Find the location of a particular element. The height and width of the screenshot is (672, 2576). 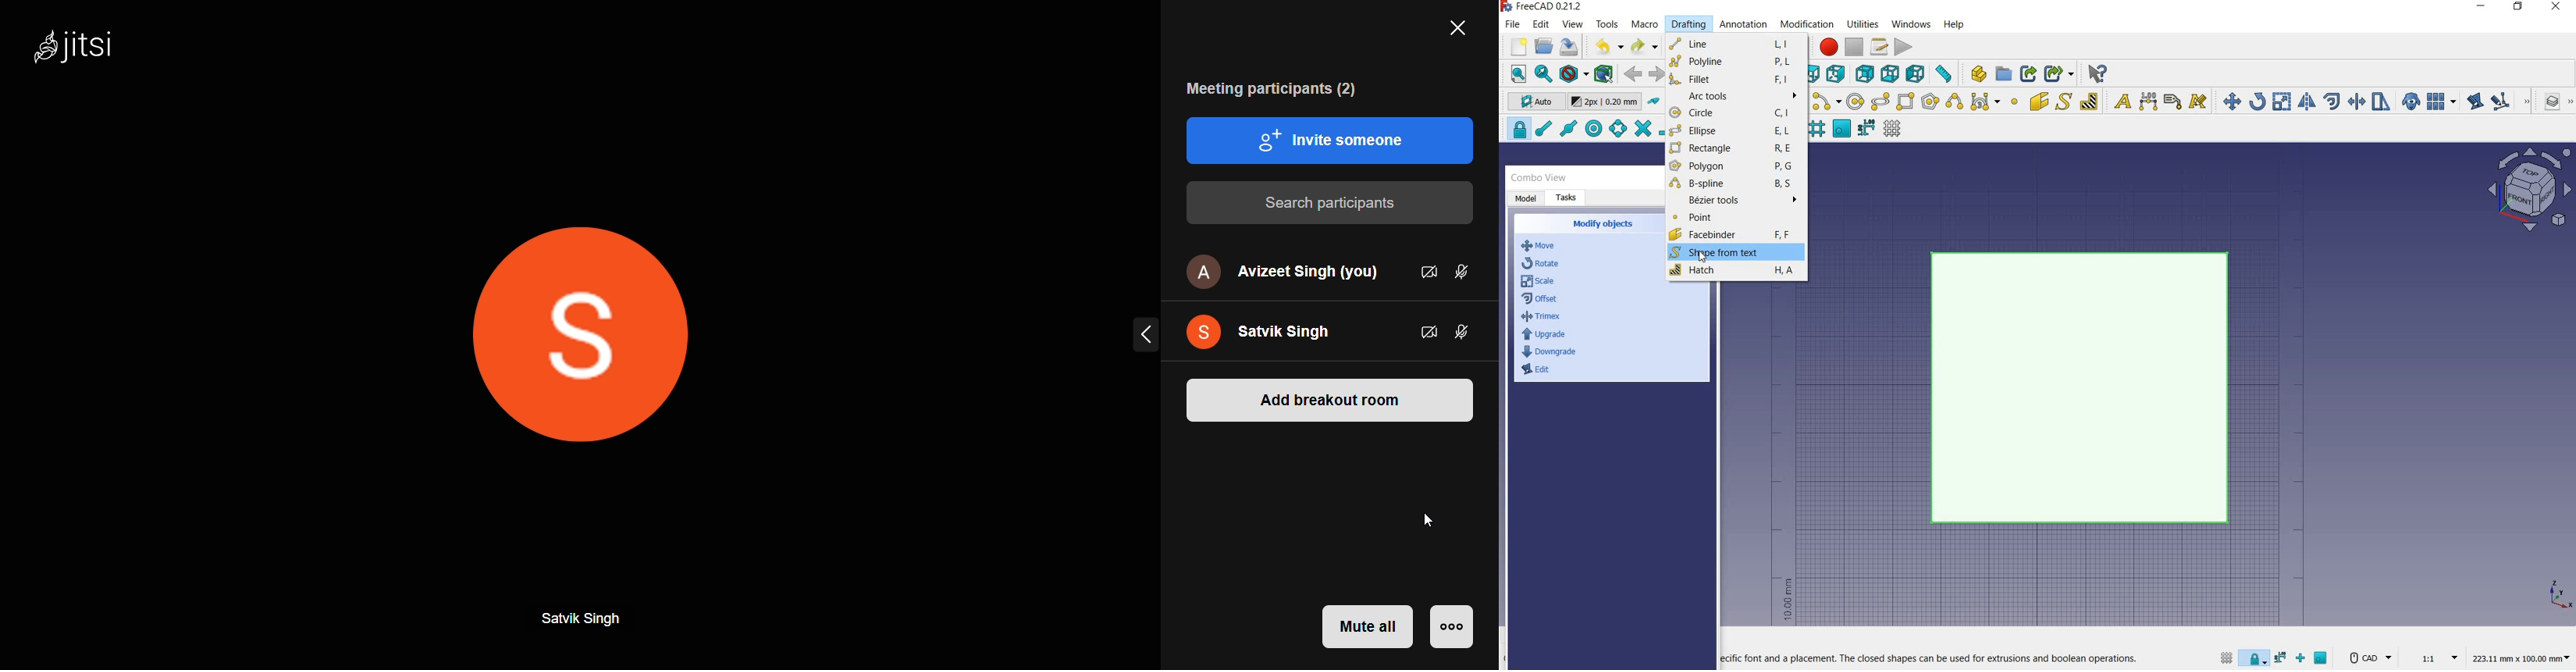

toggle construction mode is located at coordinates (1654, 102).